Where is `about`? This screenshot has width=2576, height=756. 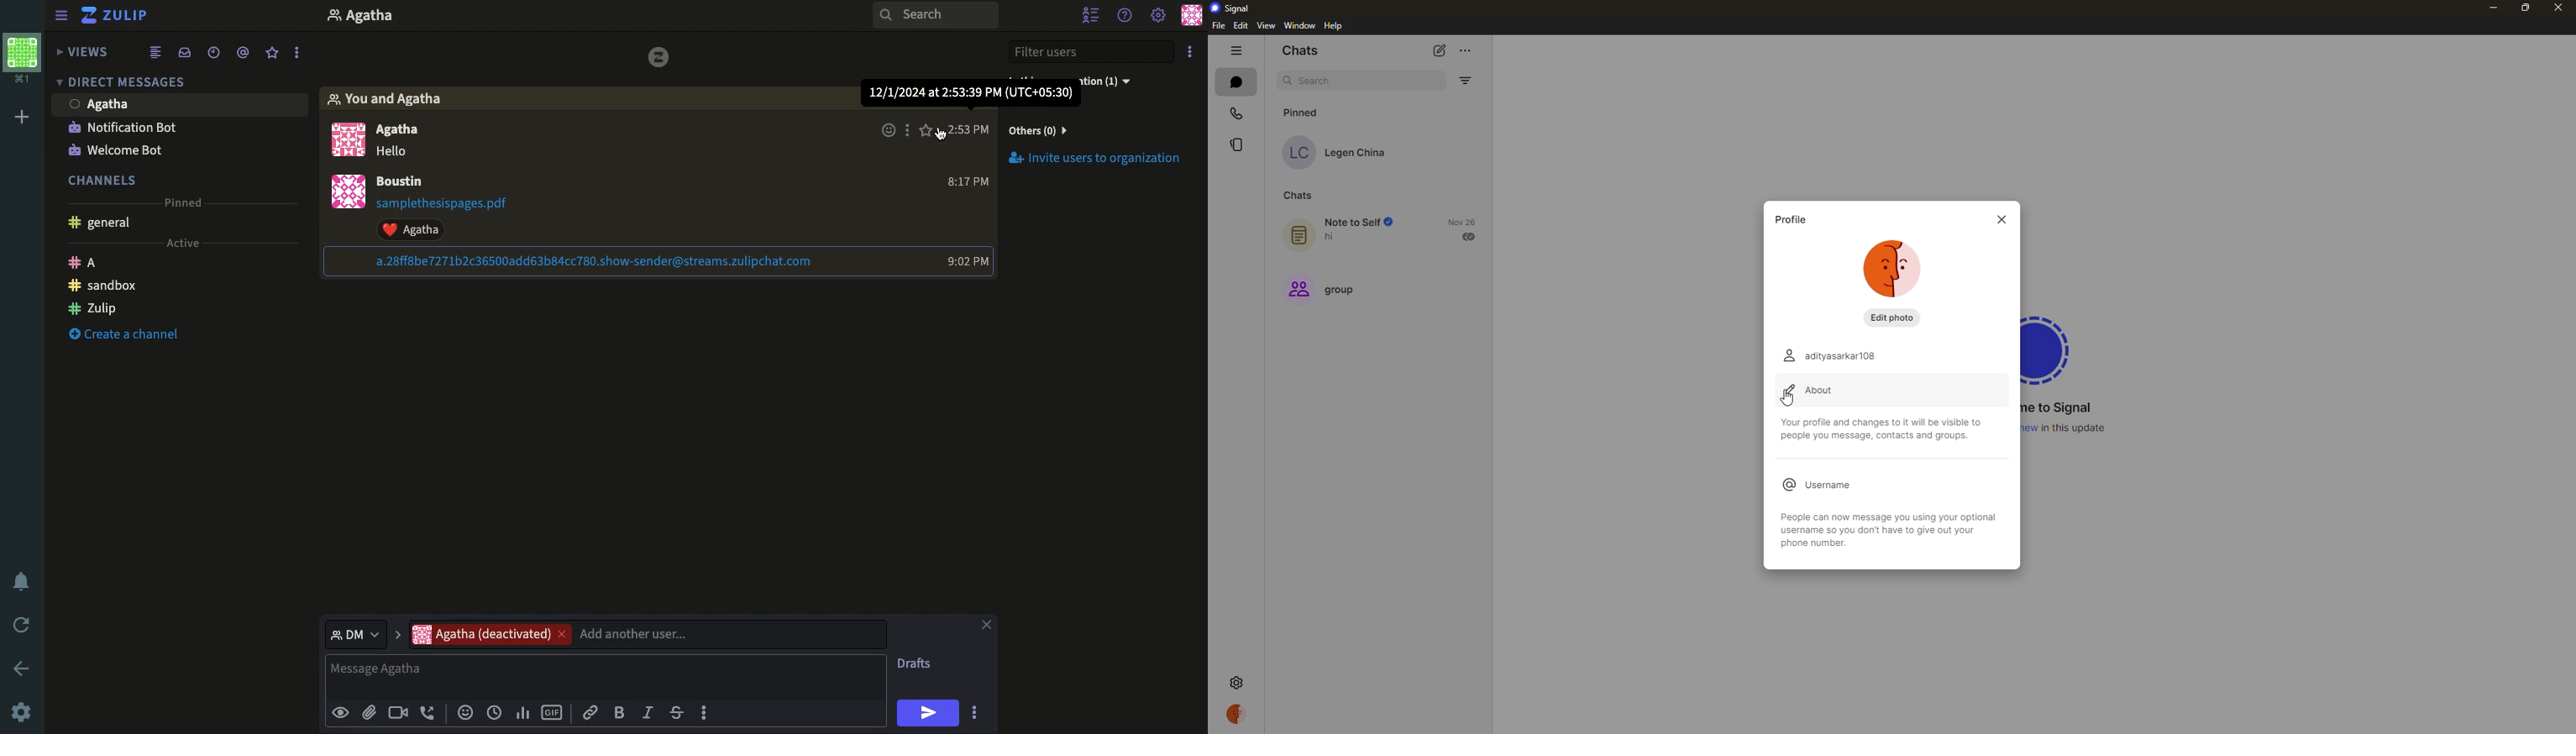 about is located at coordinates (1813, 390).